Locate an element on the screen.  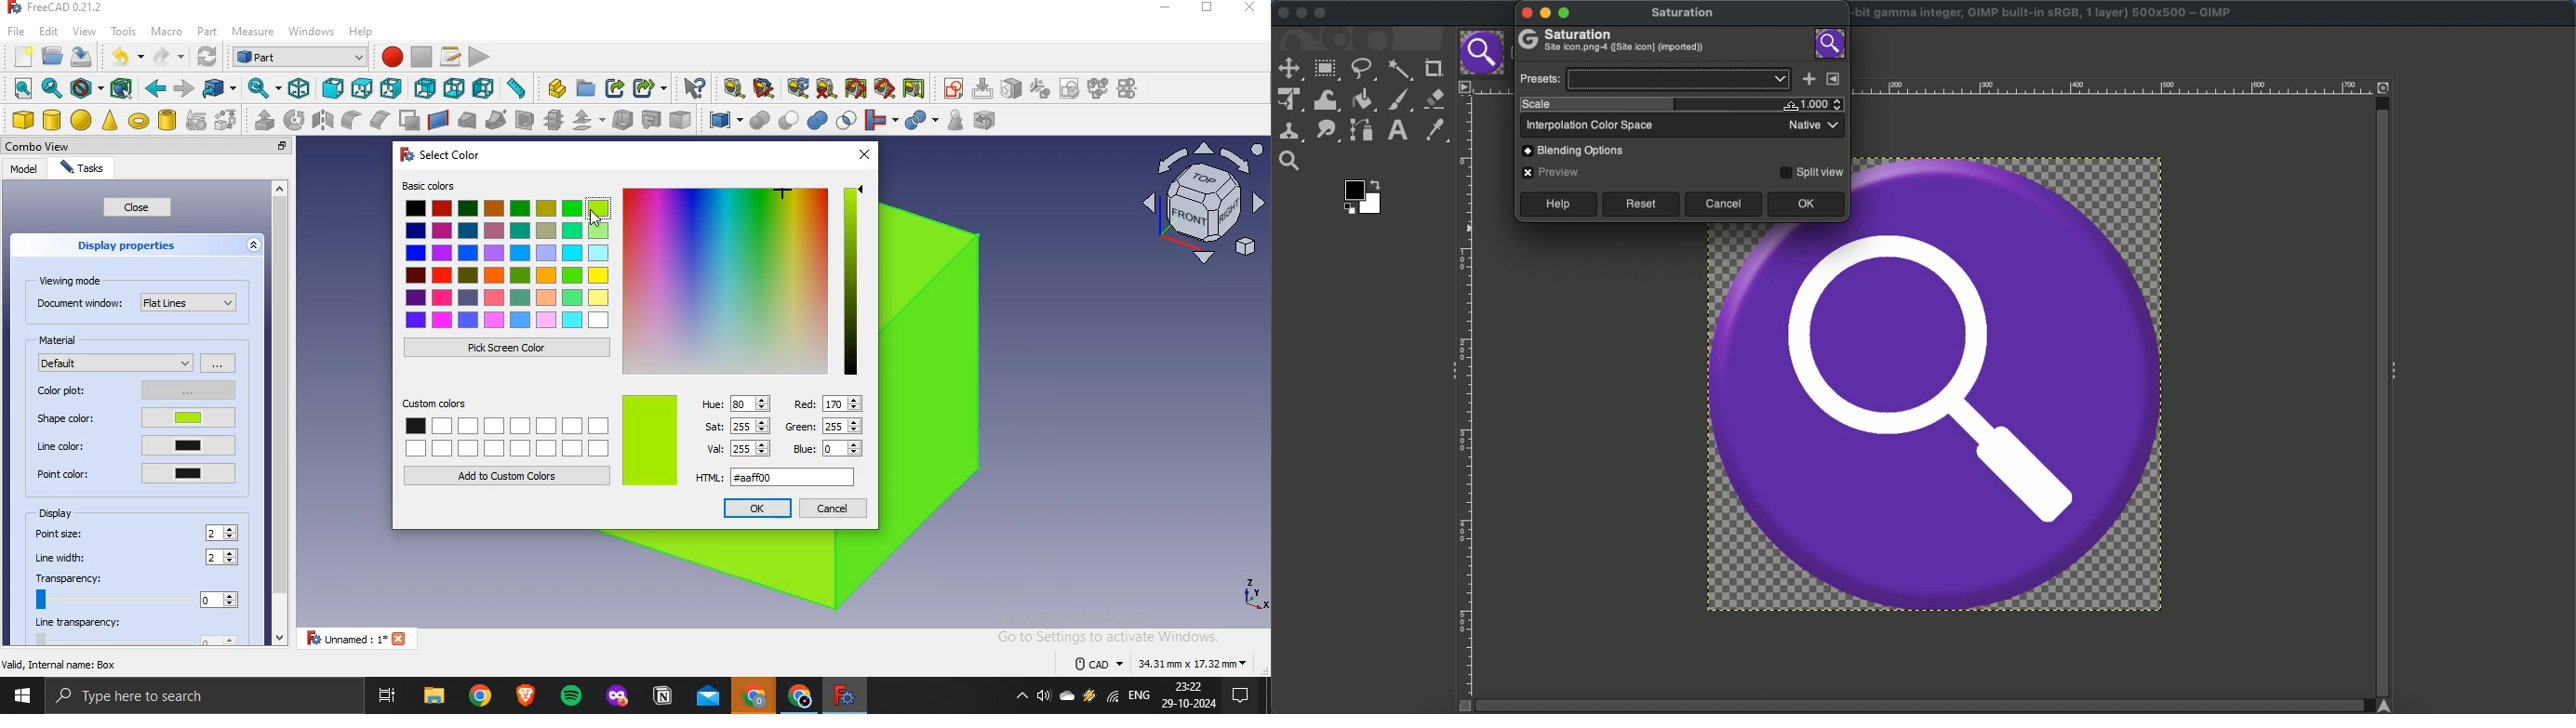
mirroring is located at coordinates (324, 119).